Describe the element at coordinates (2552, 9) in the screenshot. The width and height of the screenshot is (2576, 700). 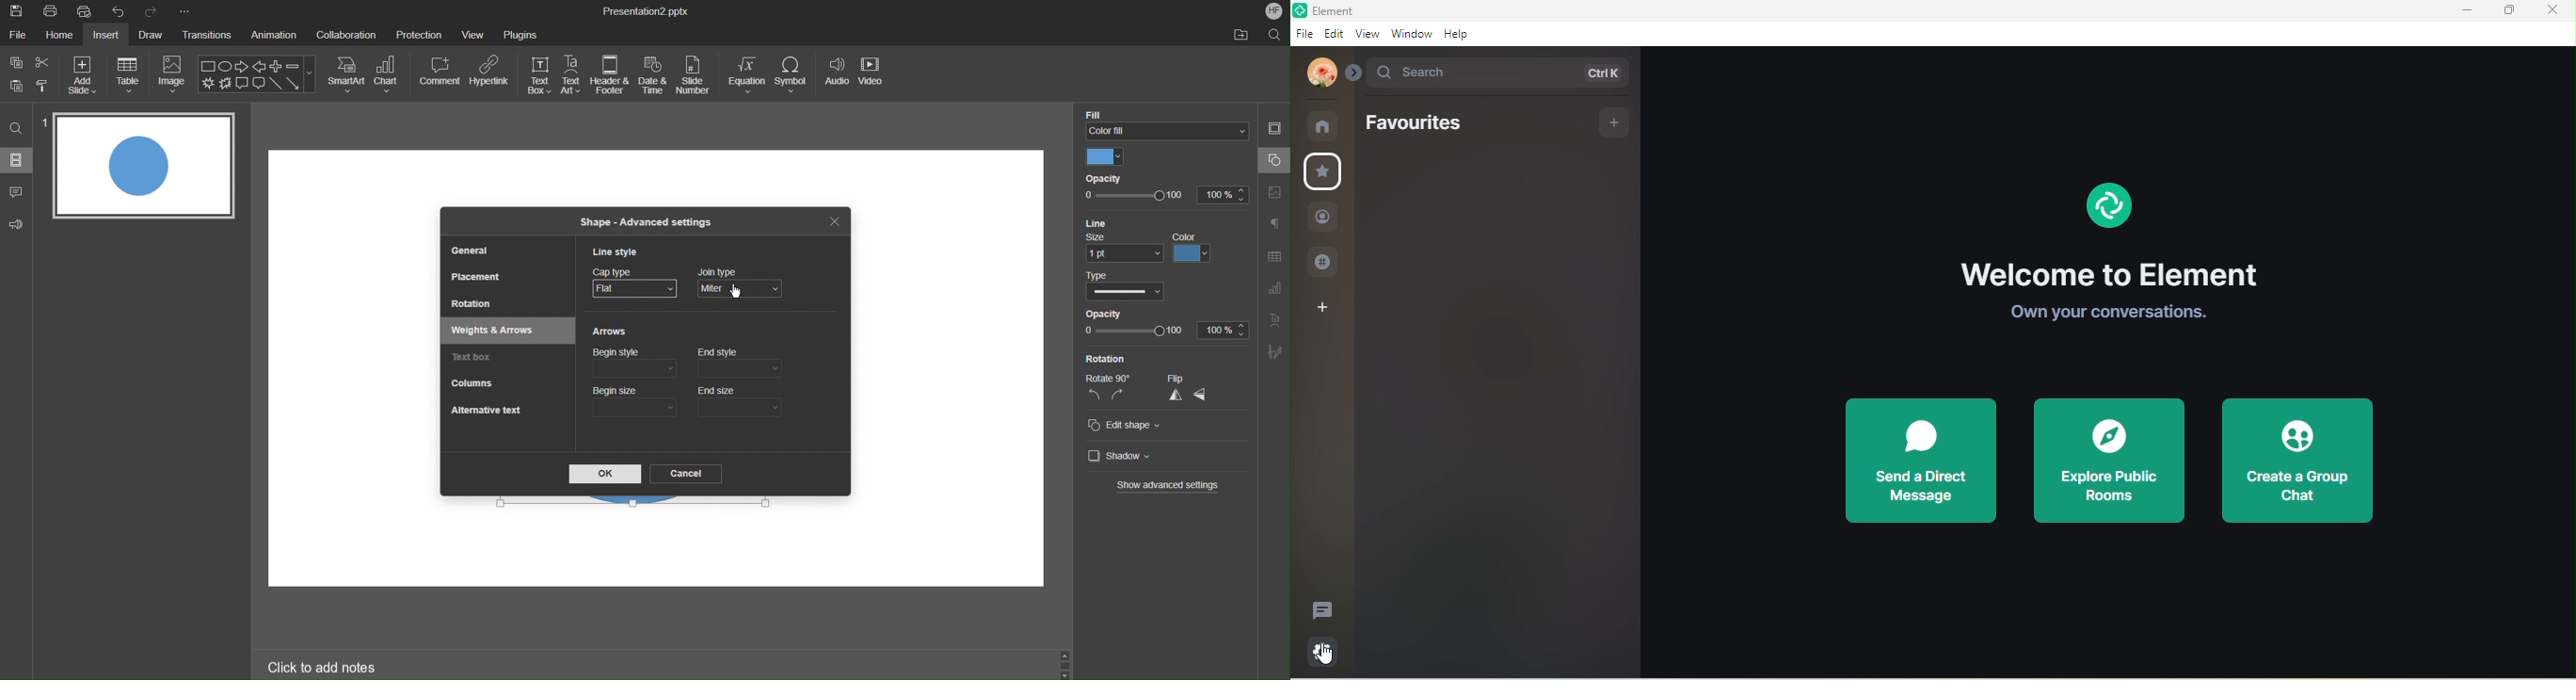
I see `close` at that location.